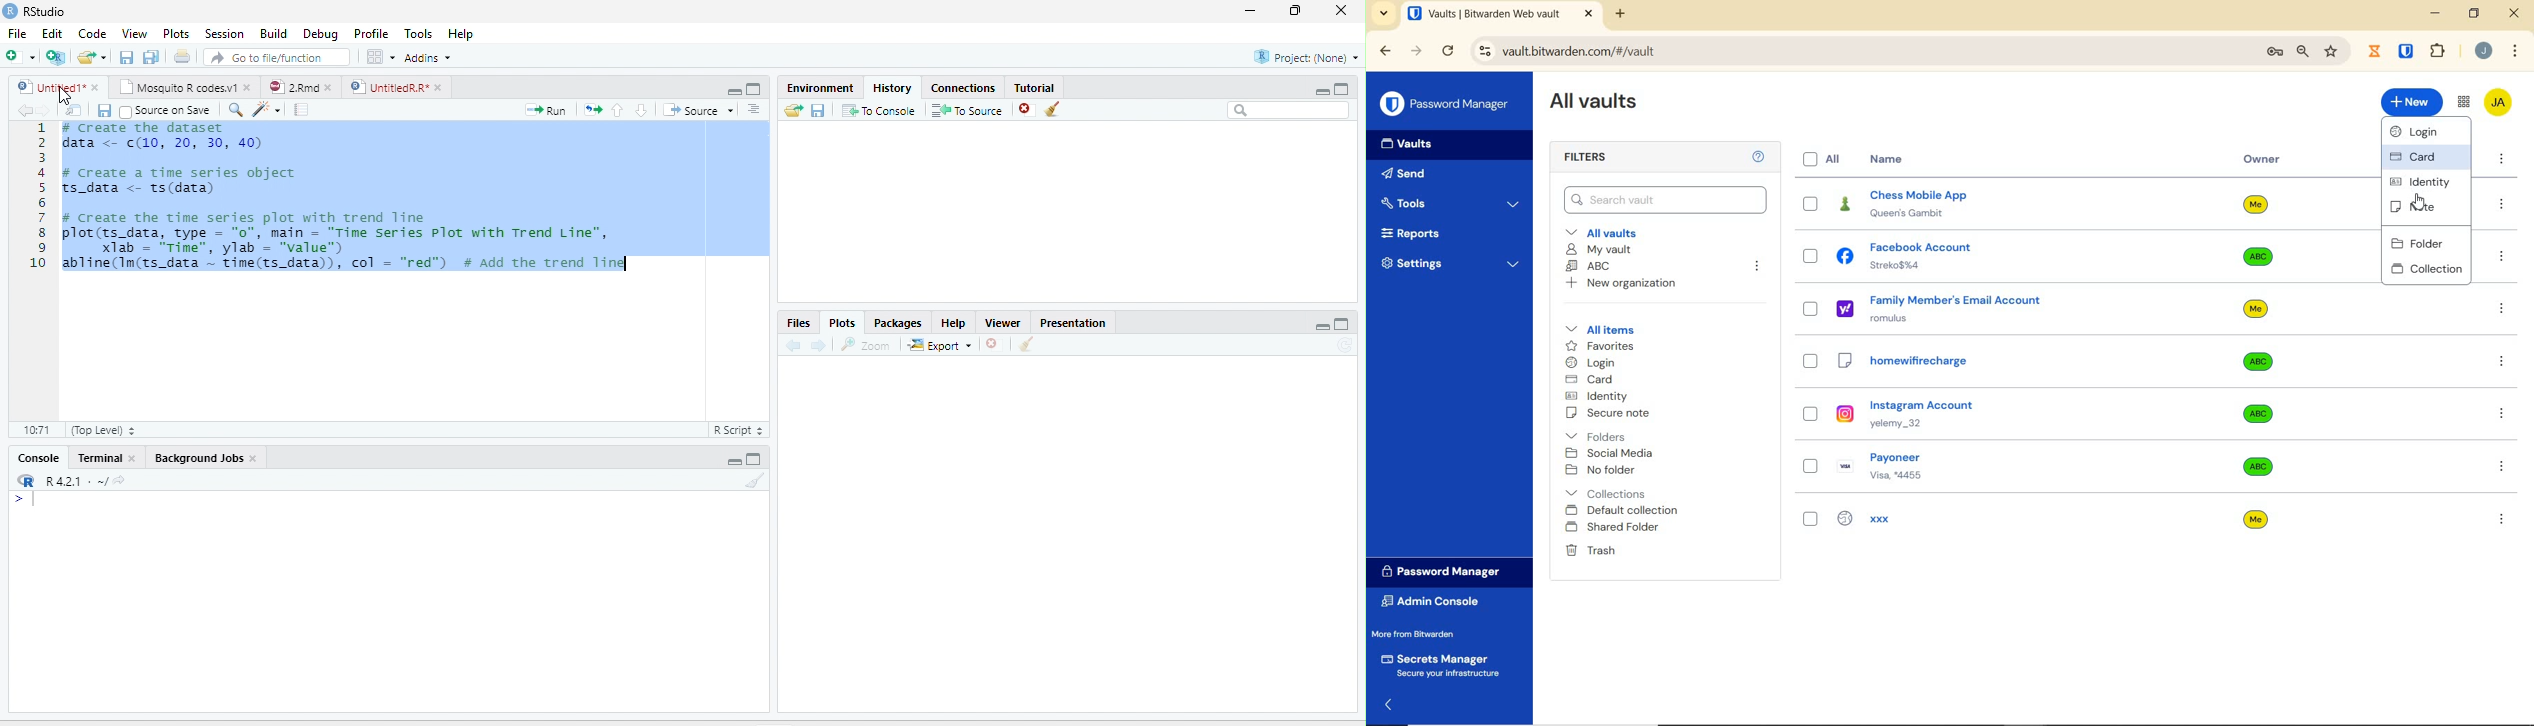 Image resolution: width=2548 pixels, height=728 pixels. I want to click on File, so click(18, 33).